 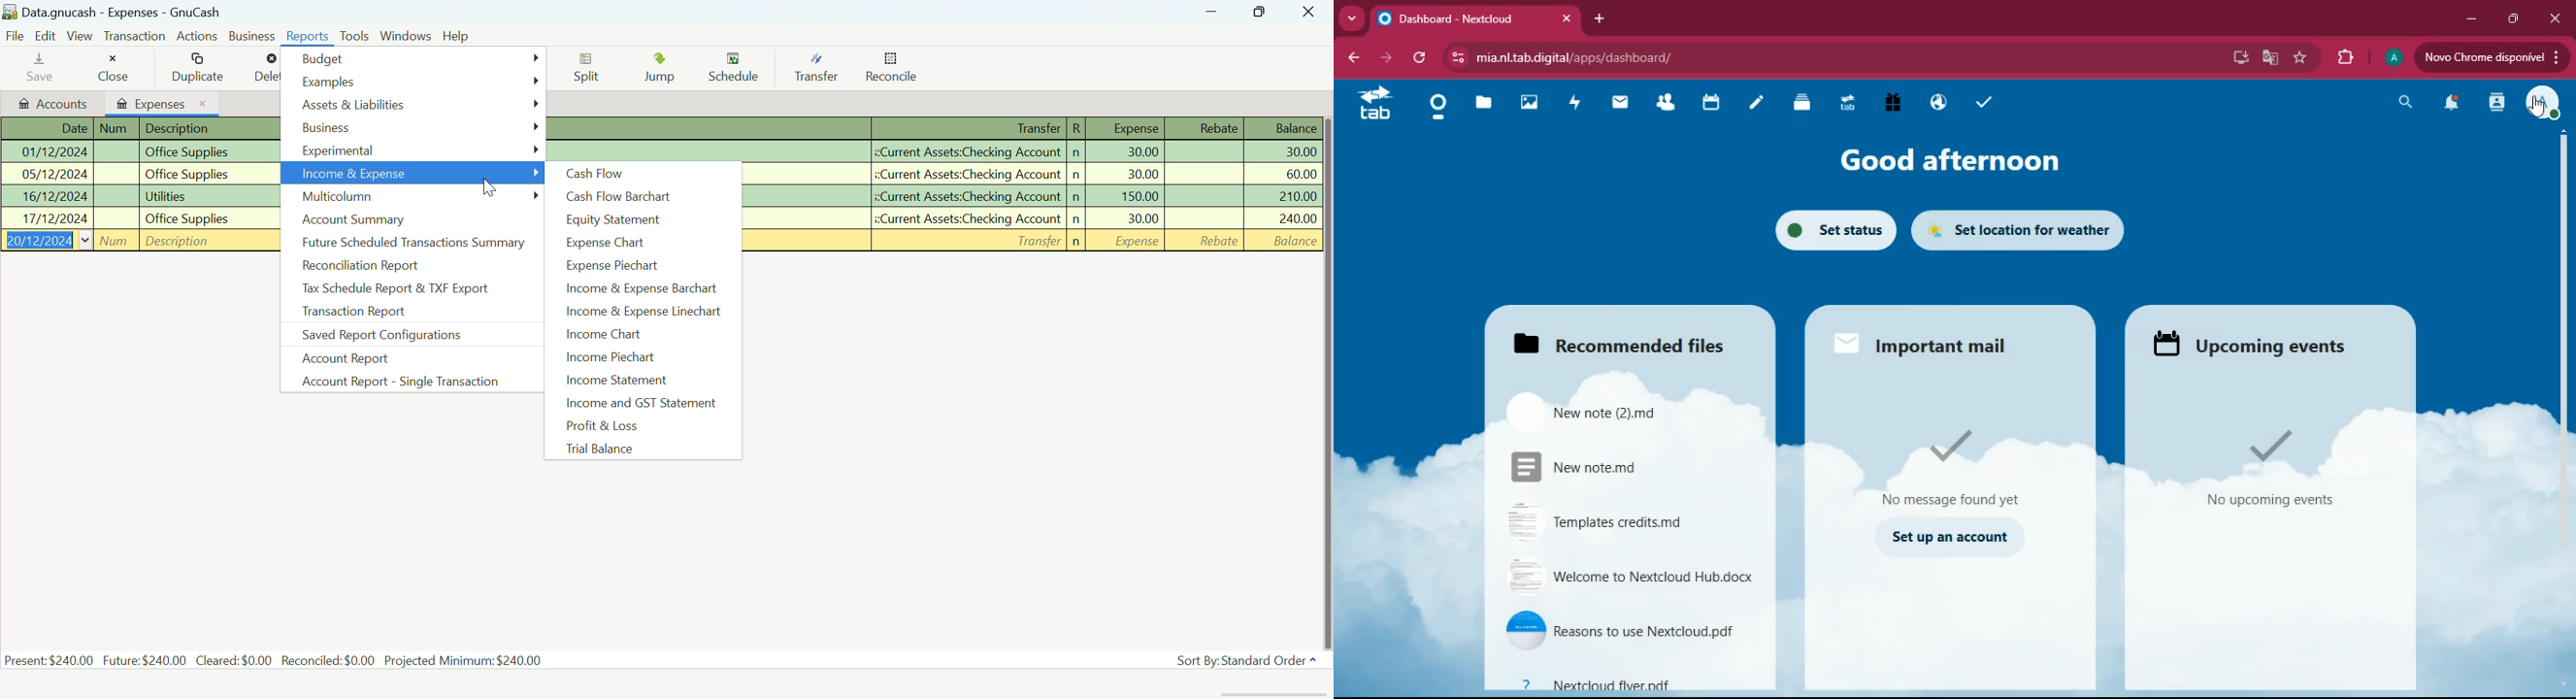 What do you see at coordinates (2344, 58) in the screenshot?
I see `extensions` at bounding box center [2344, 58].